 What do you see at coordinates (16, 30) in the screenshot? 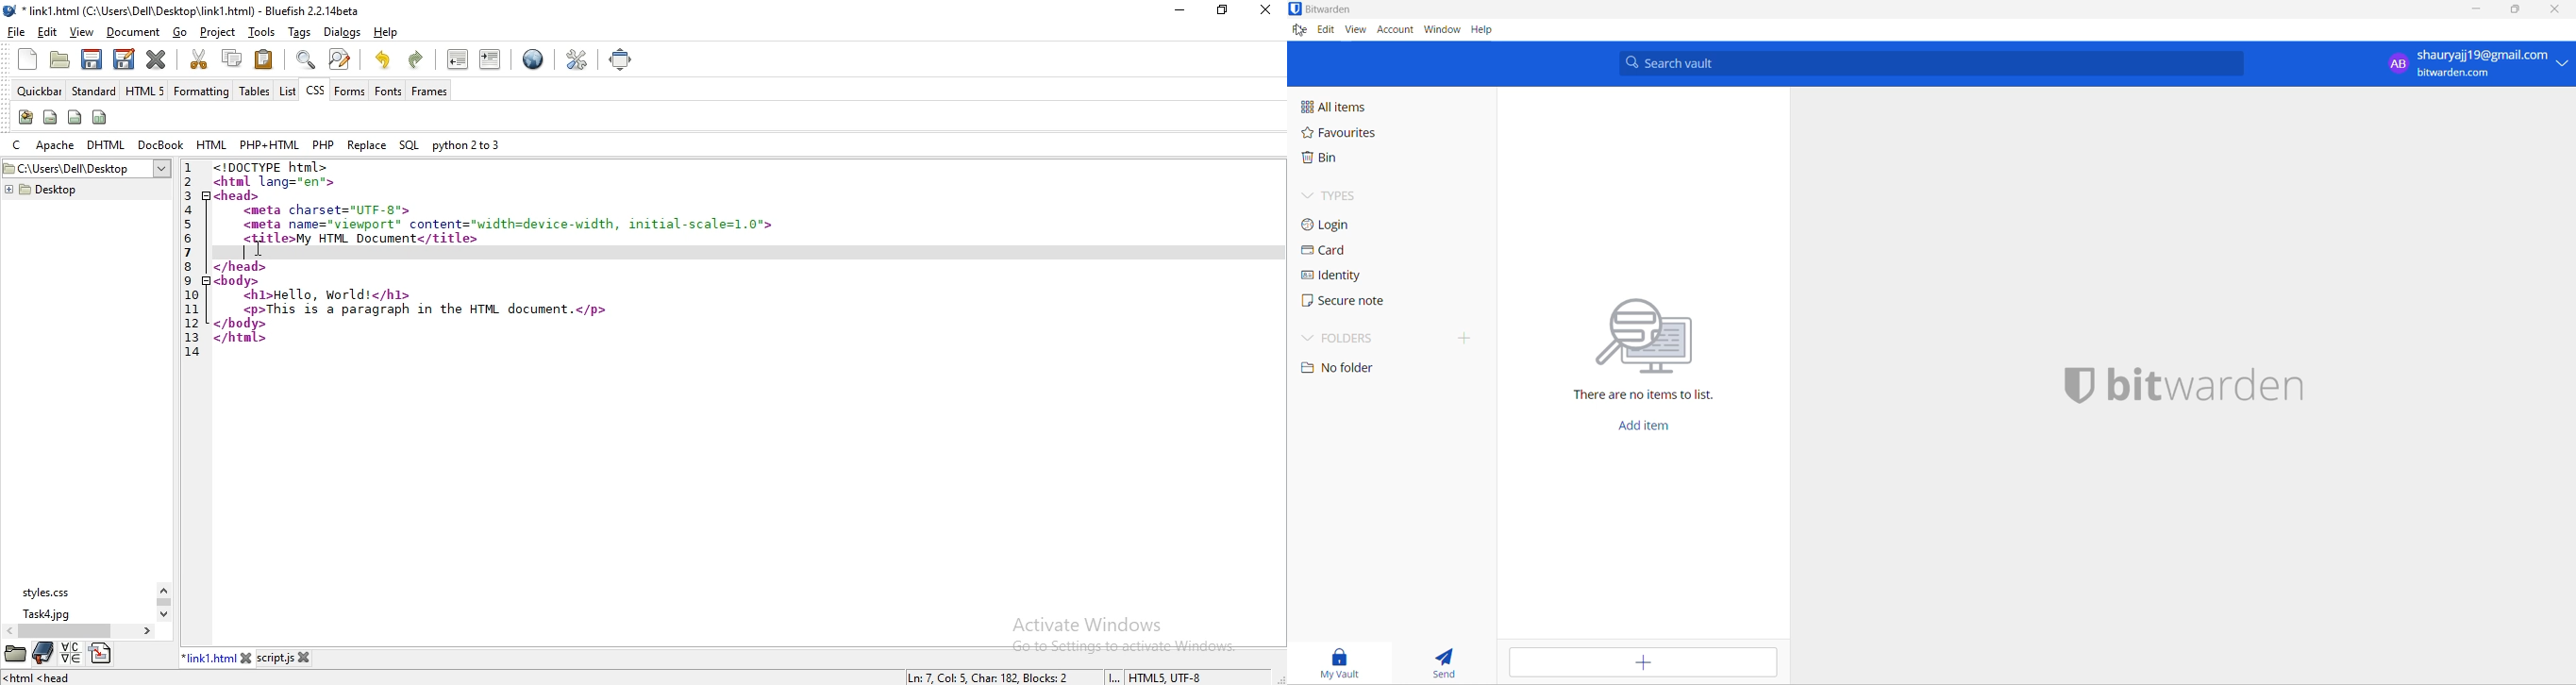
I see `file` at bounding box center [16, 30].